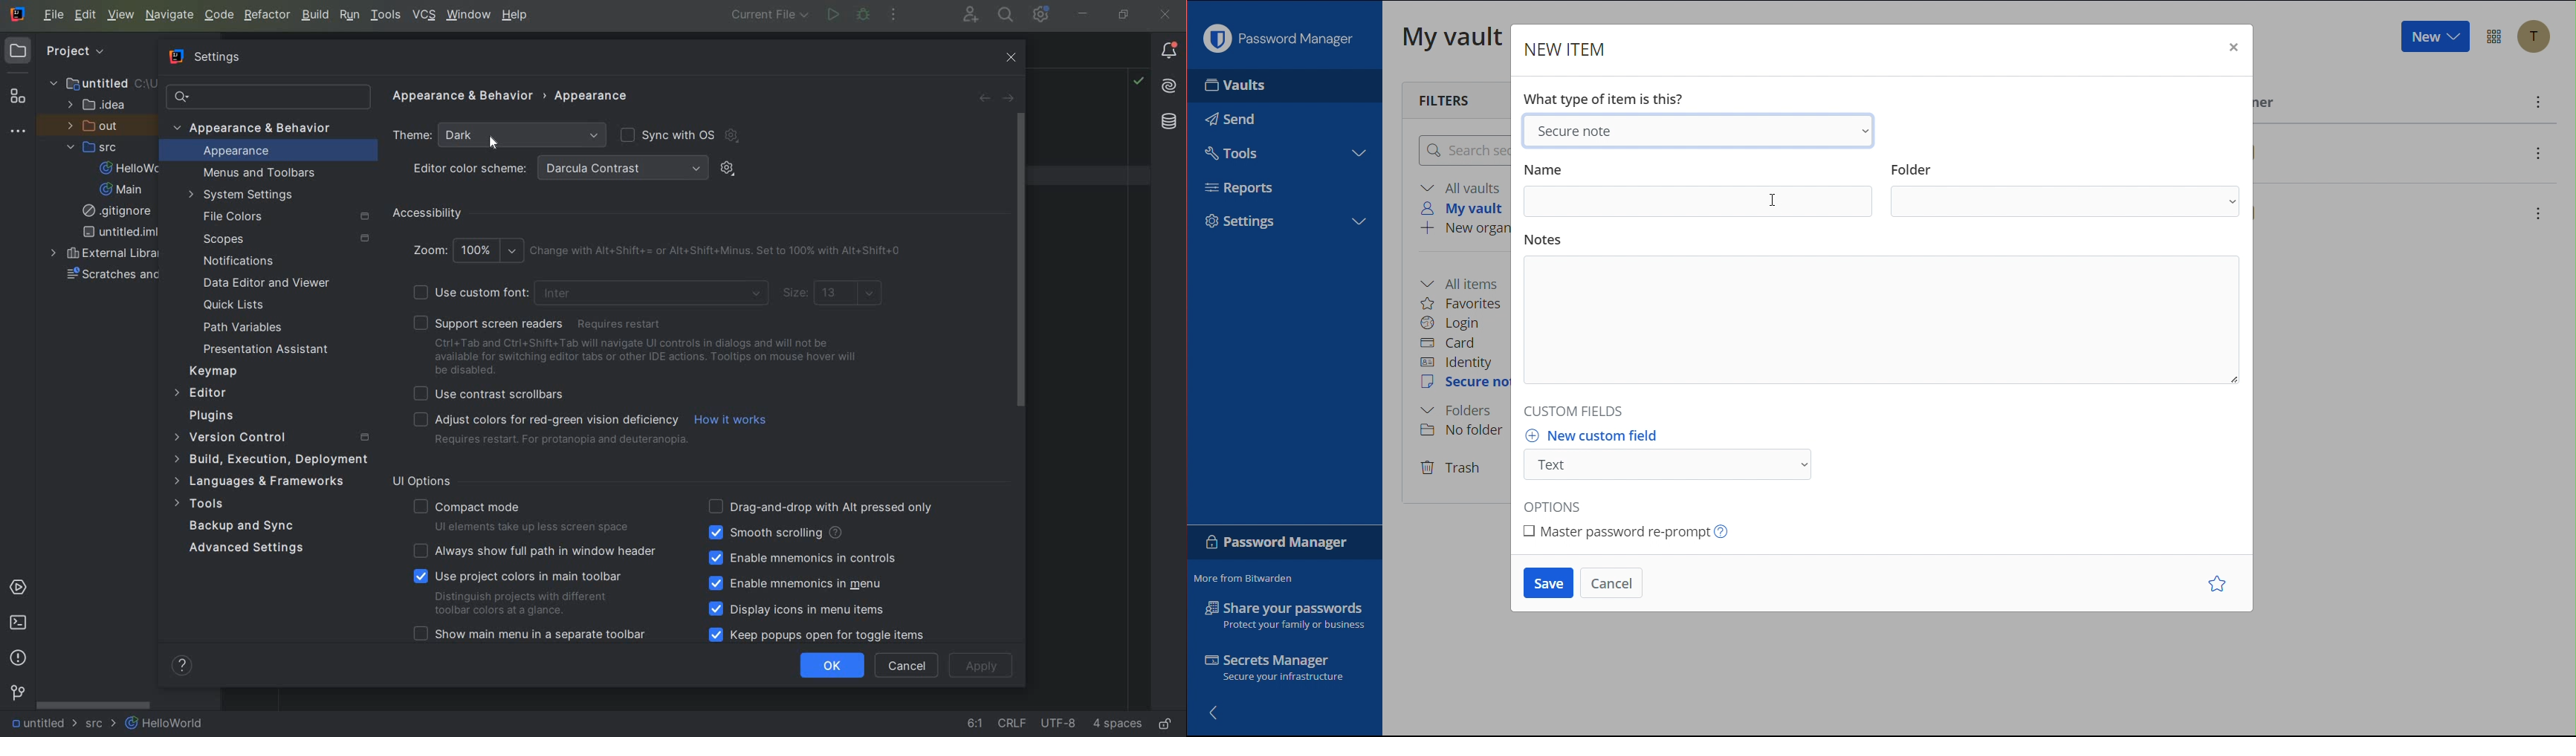 Image resolution: width=2576 pixels, height=756 pixels. I want to click on Account, so click(2537, 37).